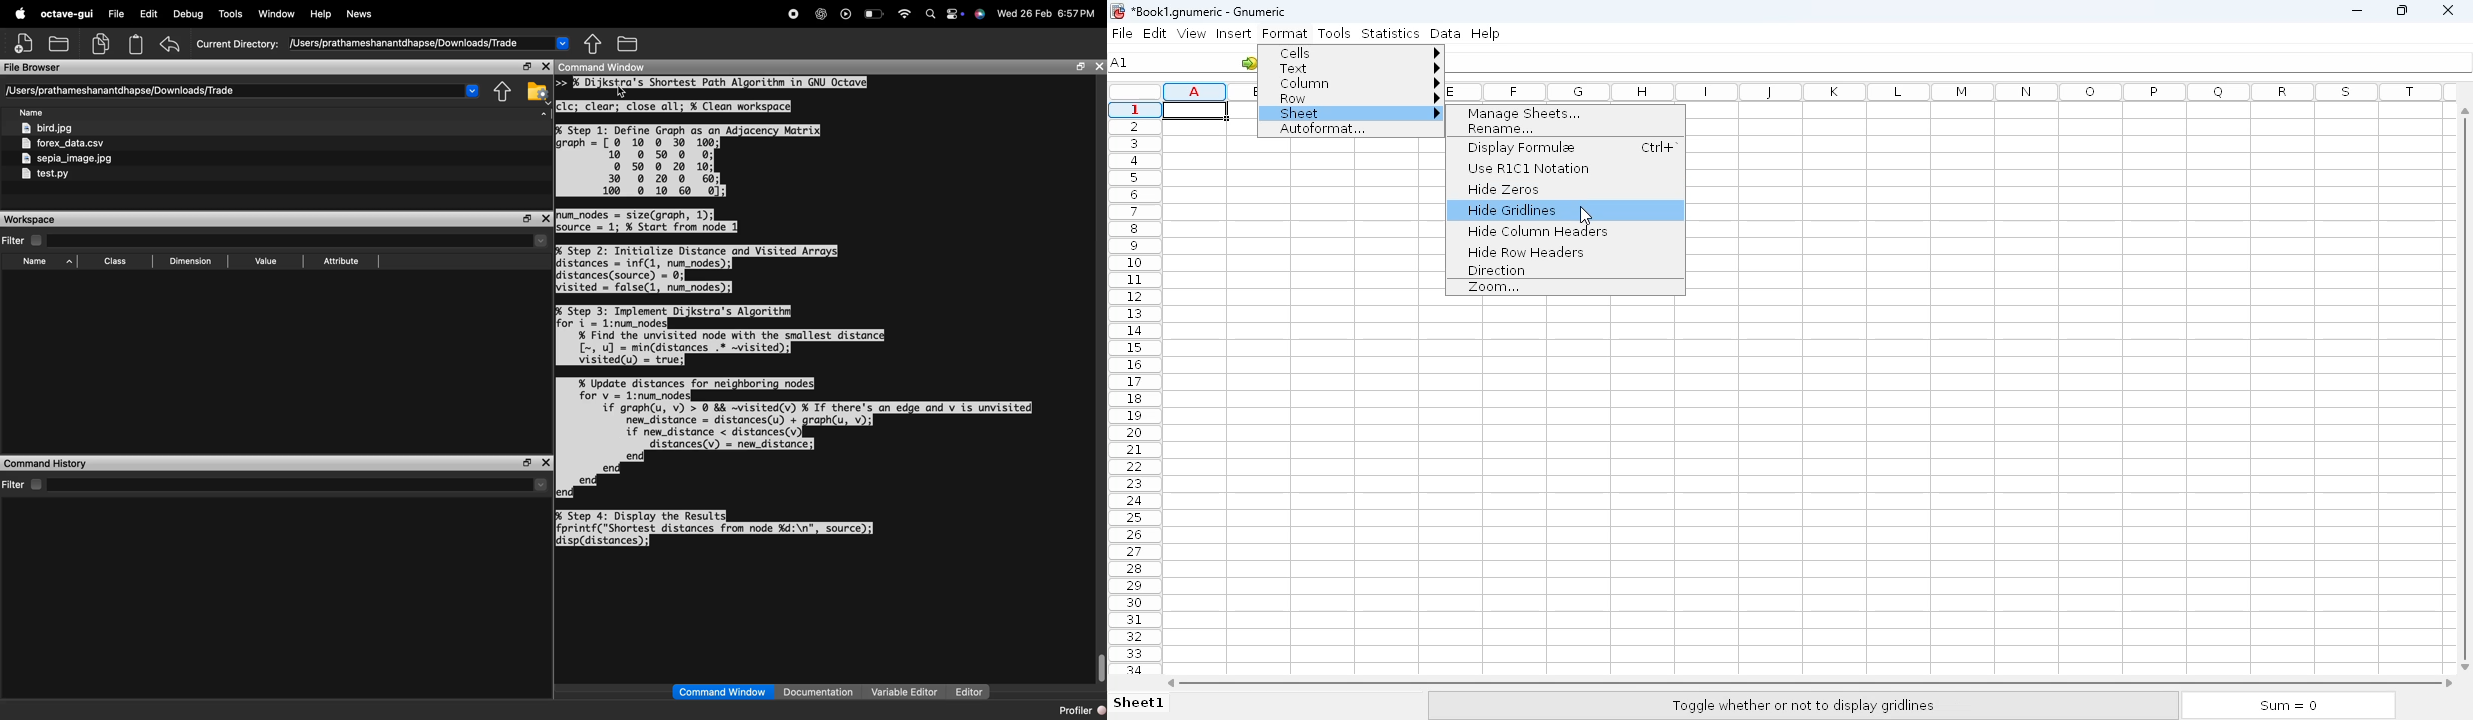  I want to click on edit, so click(149, 14).